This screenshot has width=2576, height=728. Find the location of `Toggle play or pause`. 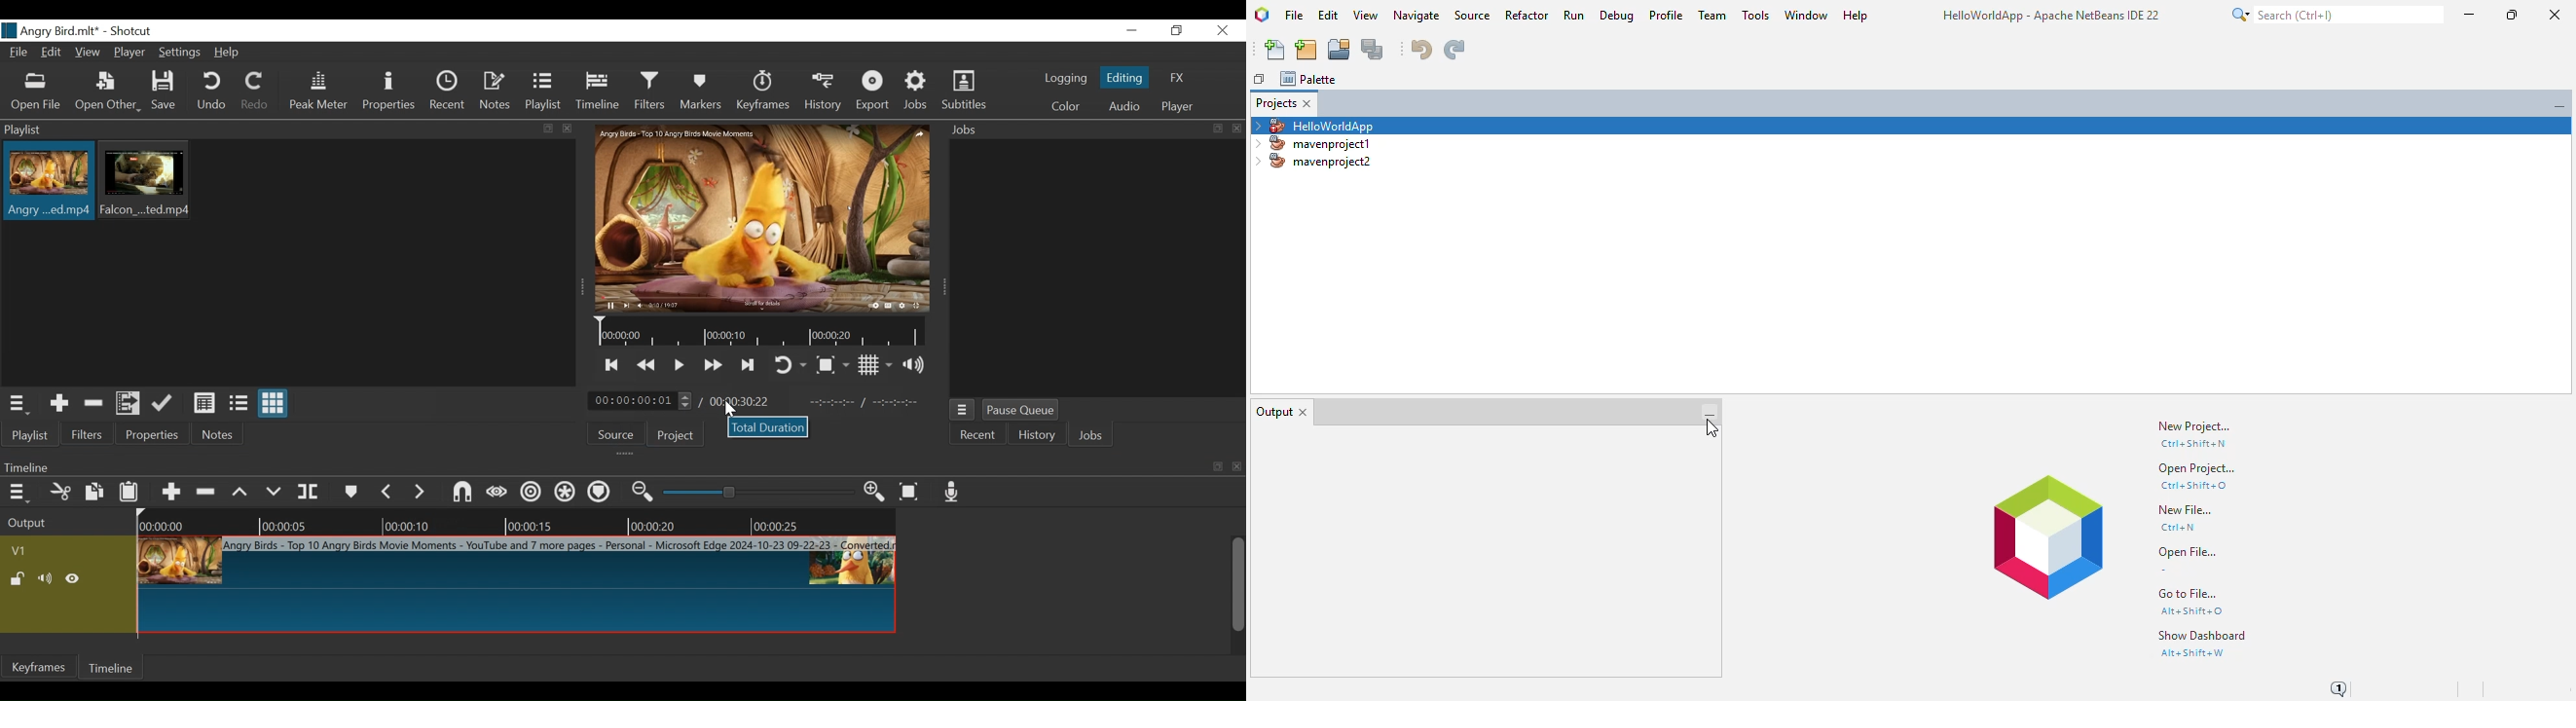

Toggle play or pause is located at coordinates (680, 365).